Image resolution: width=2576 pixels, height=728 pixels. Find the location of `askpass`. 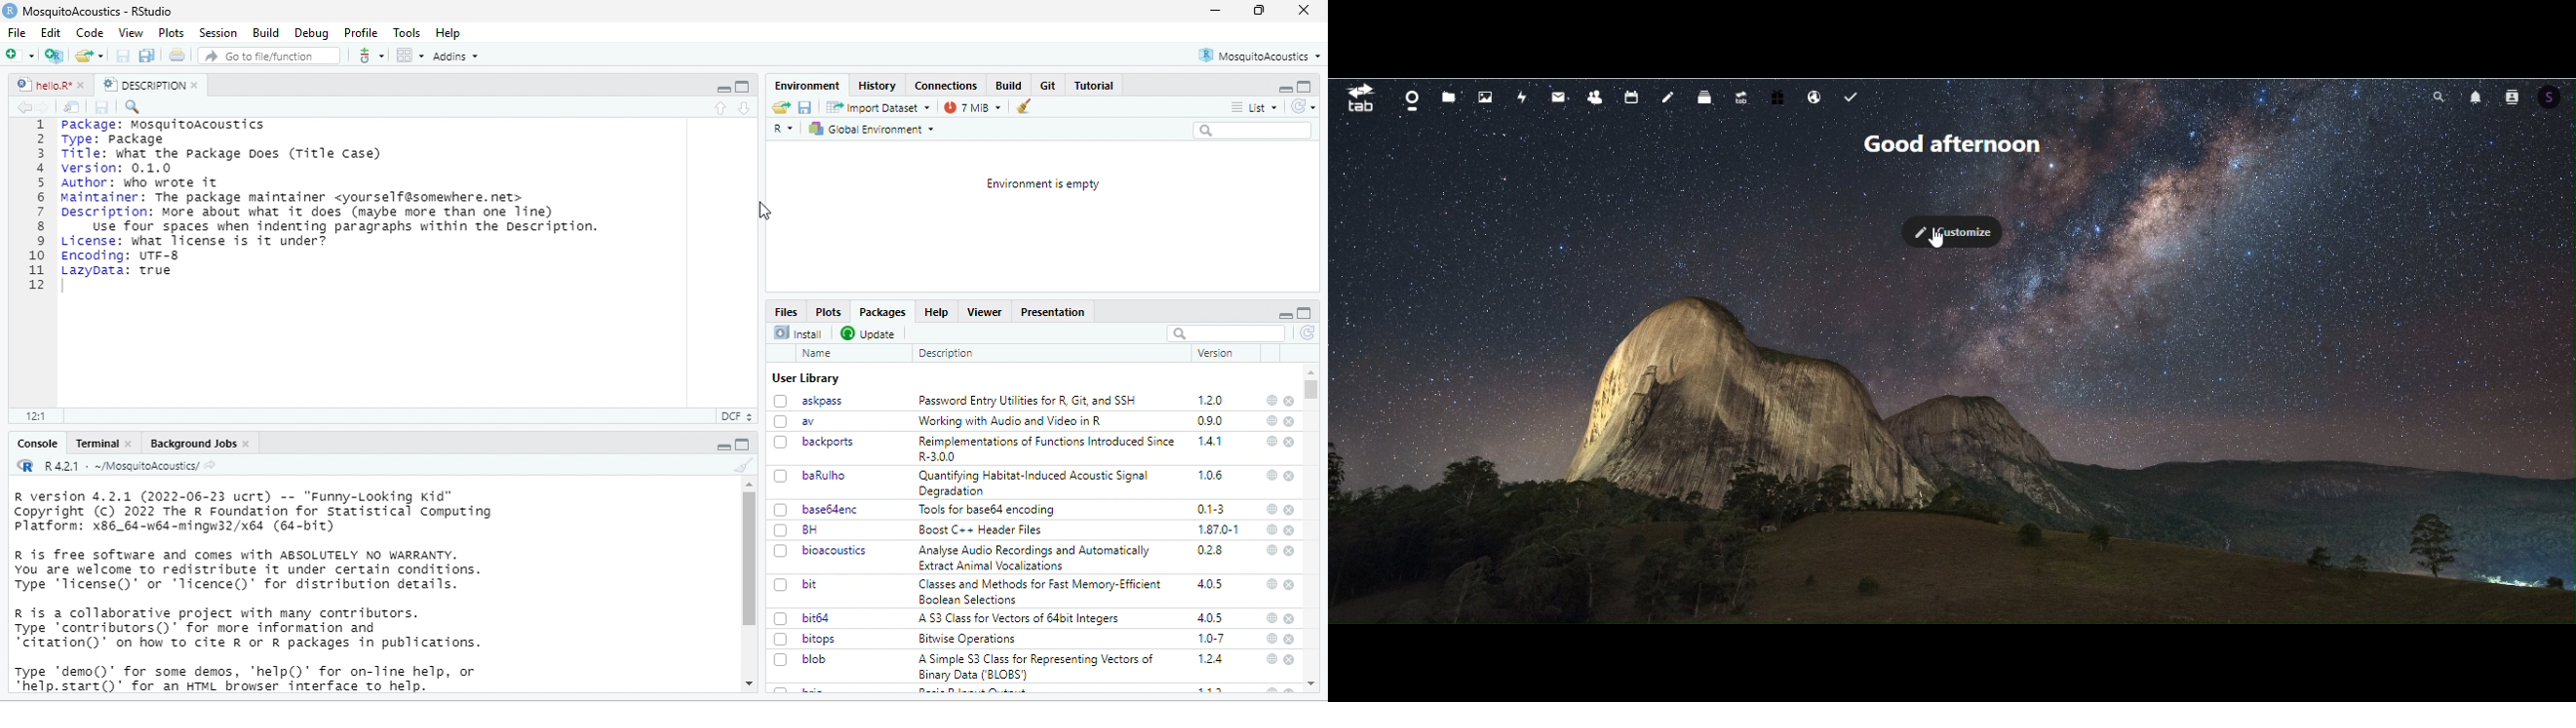

askpass is located at coordinates (809, 401).